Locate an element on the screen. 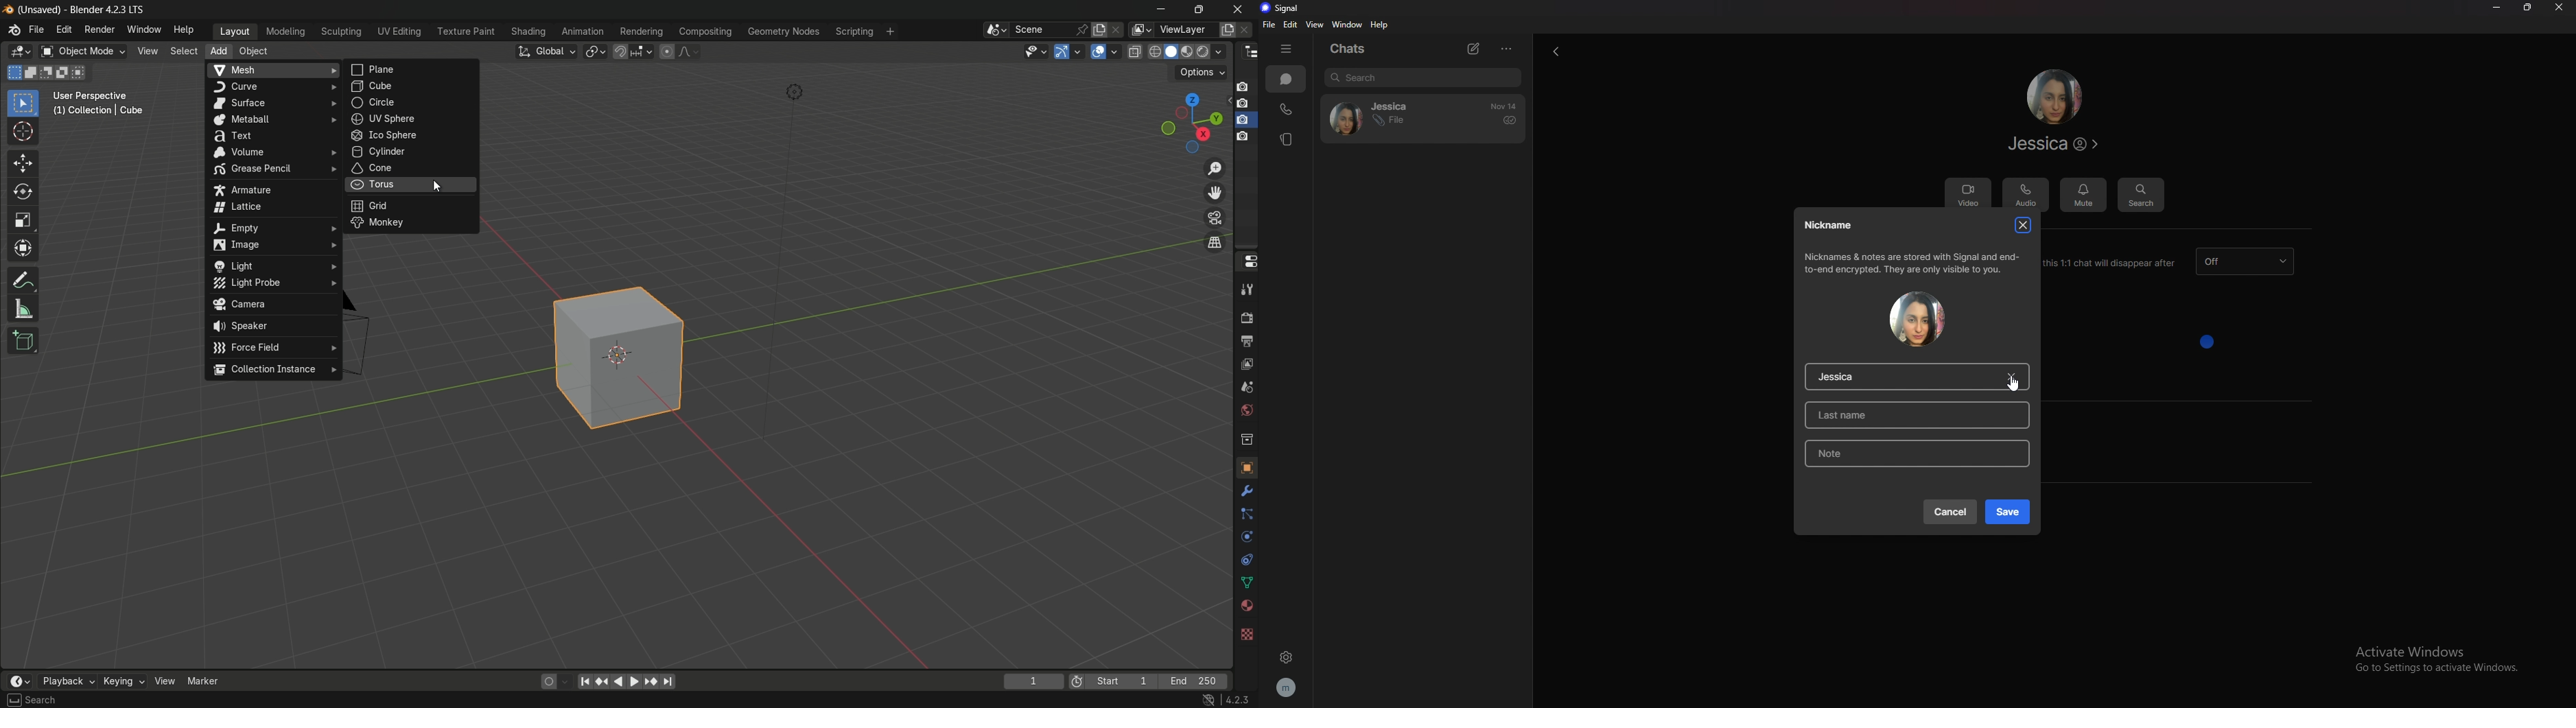 Image resolution: width=2576 pixels, height=728 pixels. select is located at coordinates (182, 51).